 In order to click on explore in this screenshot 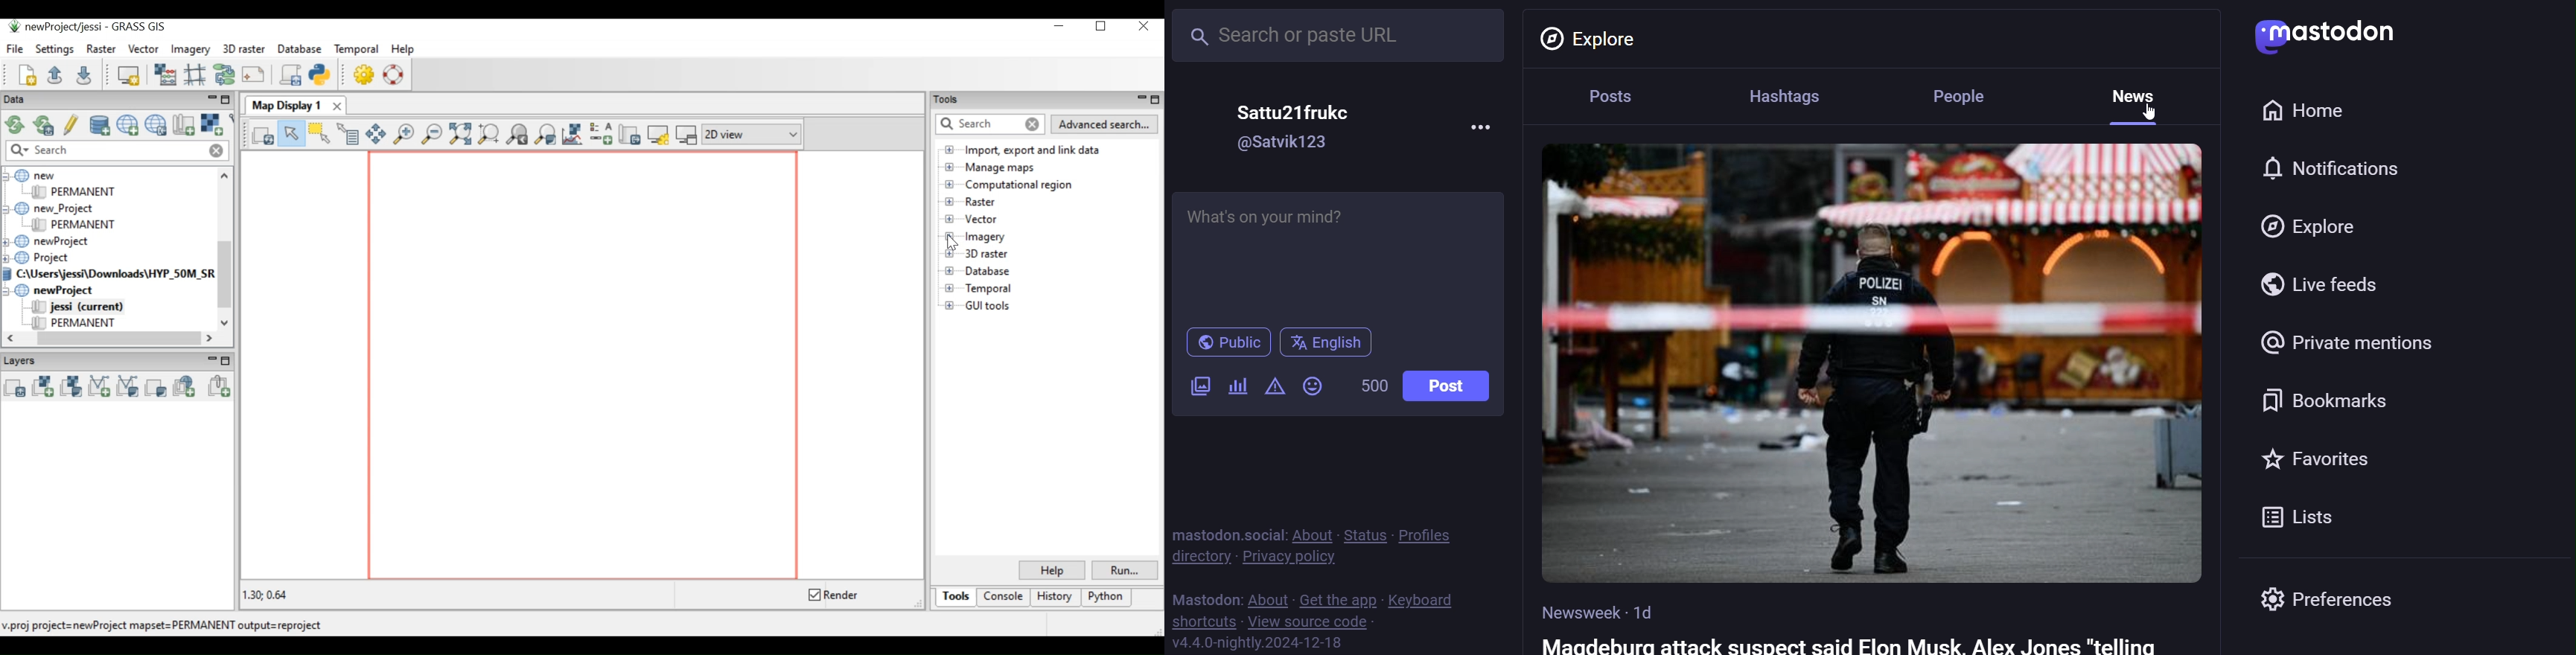, I will do `click(2310, 227)`.